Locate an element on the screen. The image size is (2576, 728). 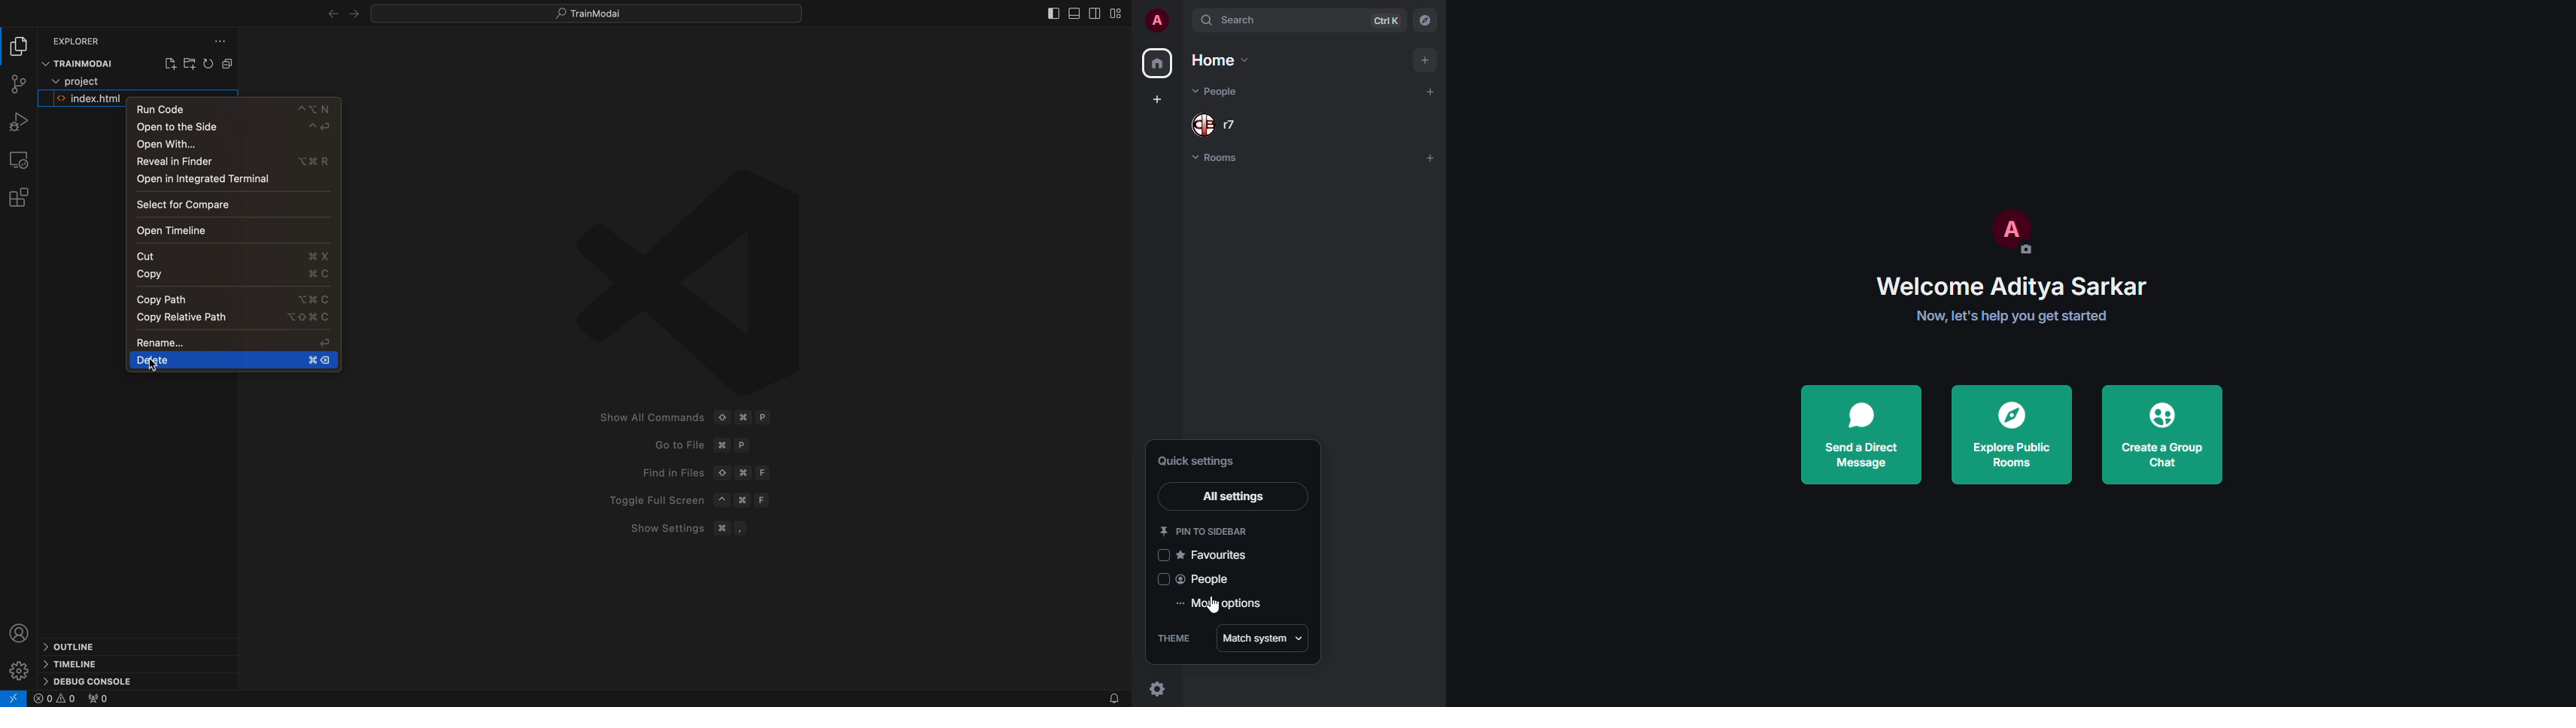
quick settings is located at coordinates (1157, 690).